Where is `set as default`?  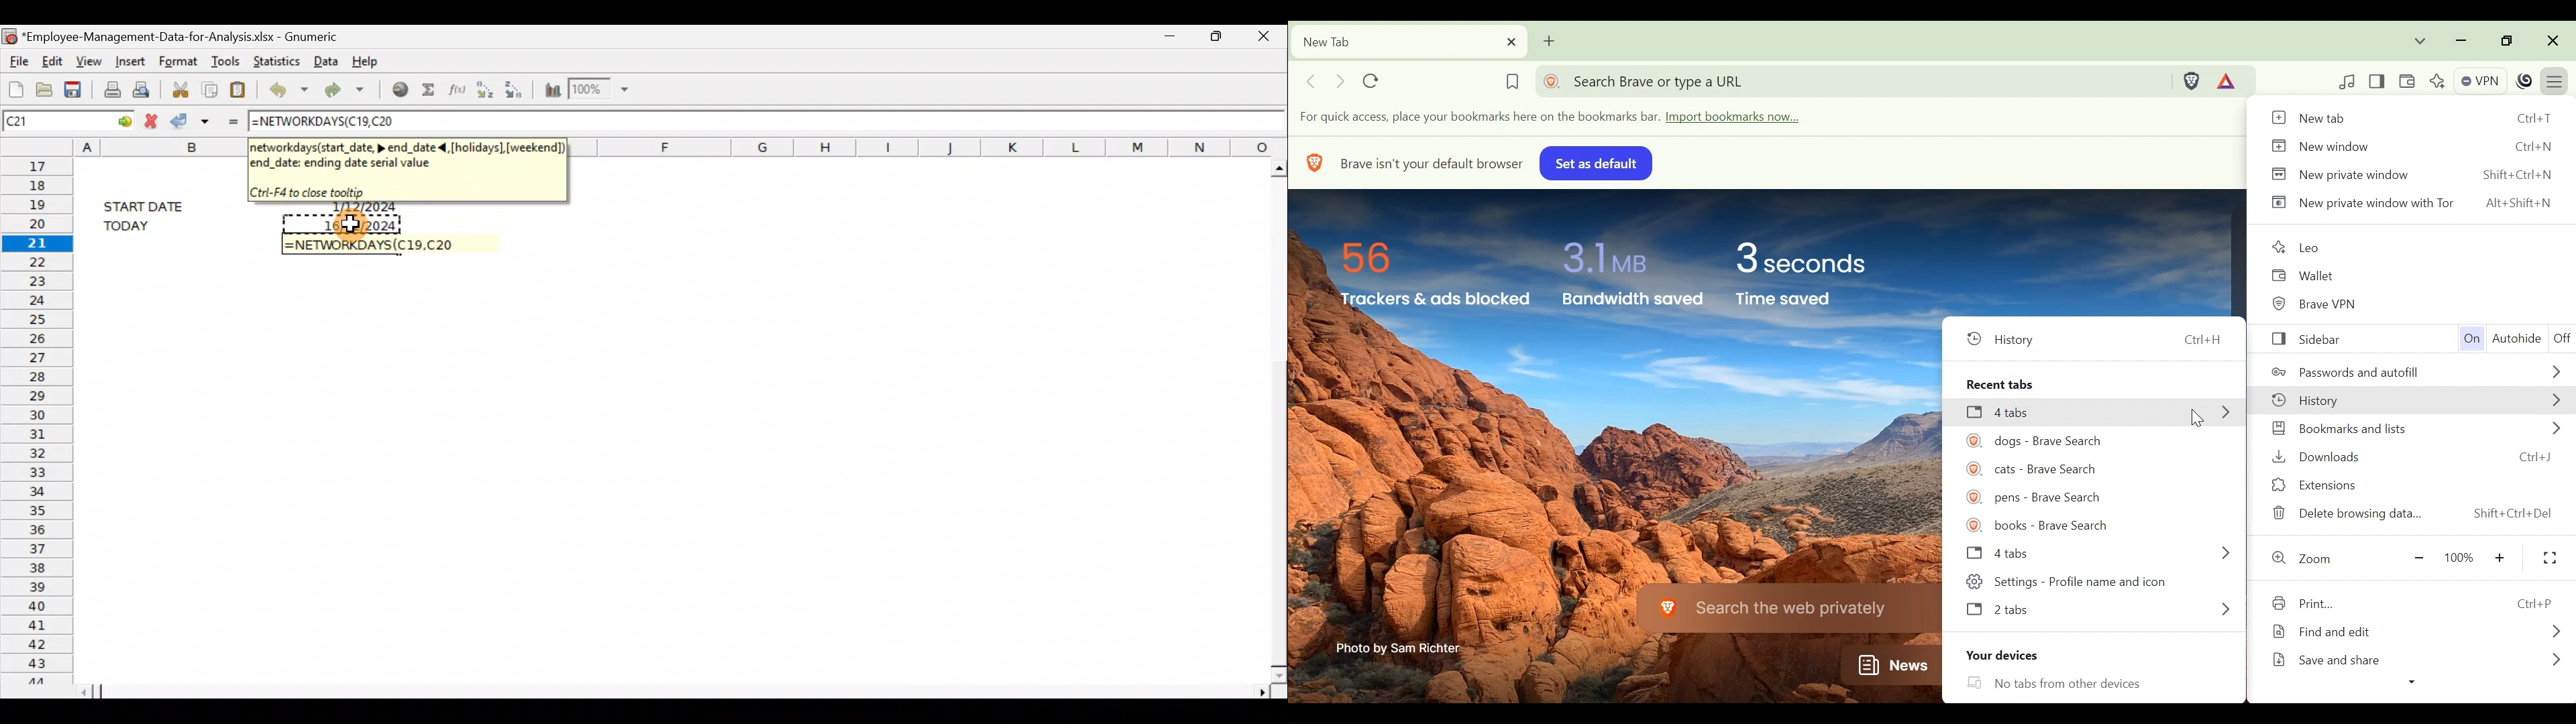
set as default is located at coordinates (1593, 162).